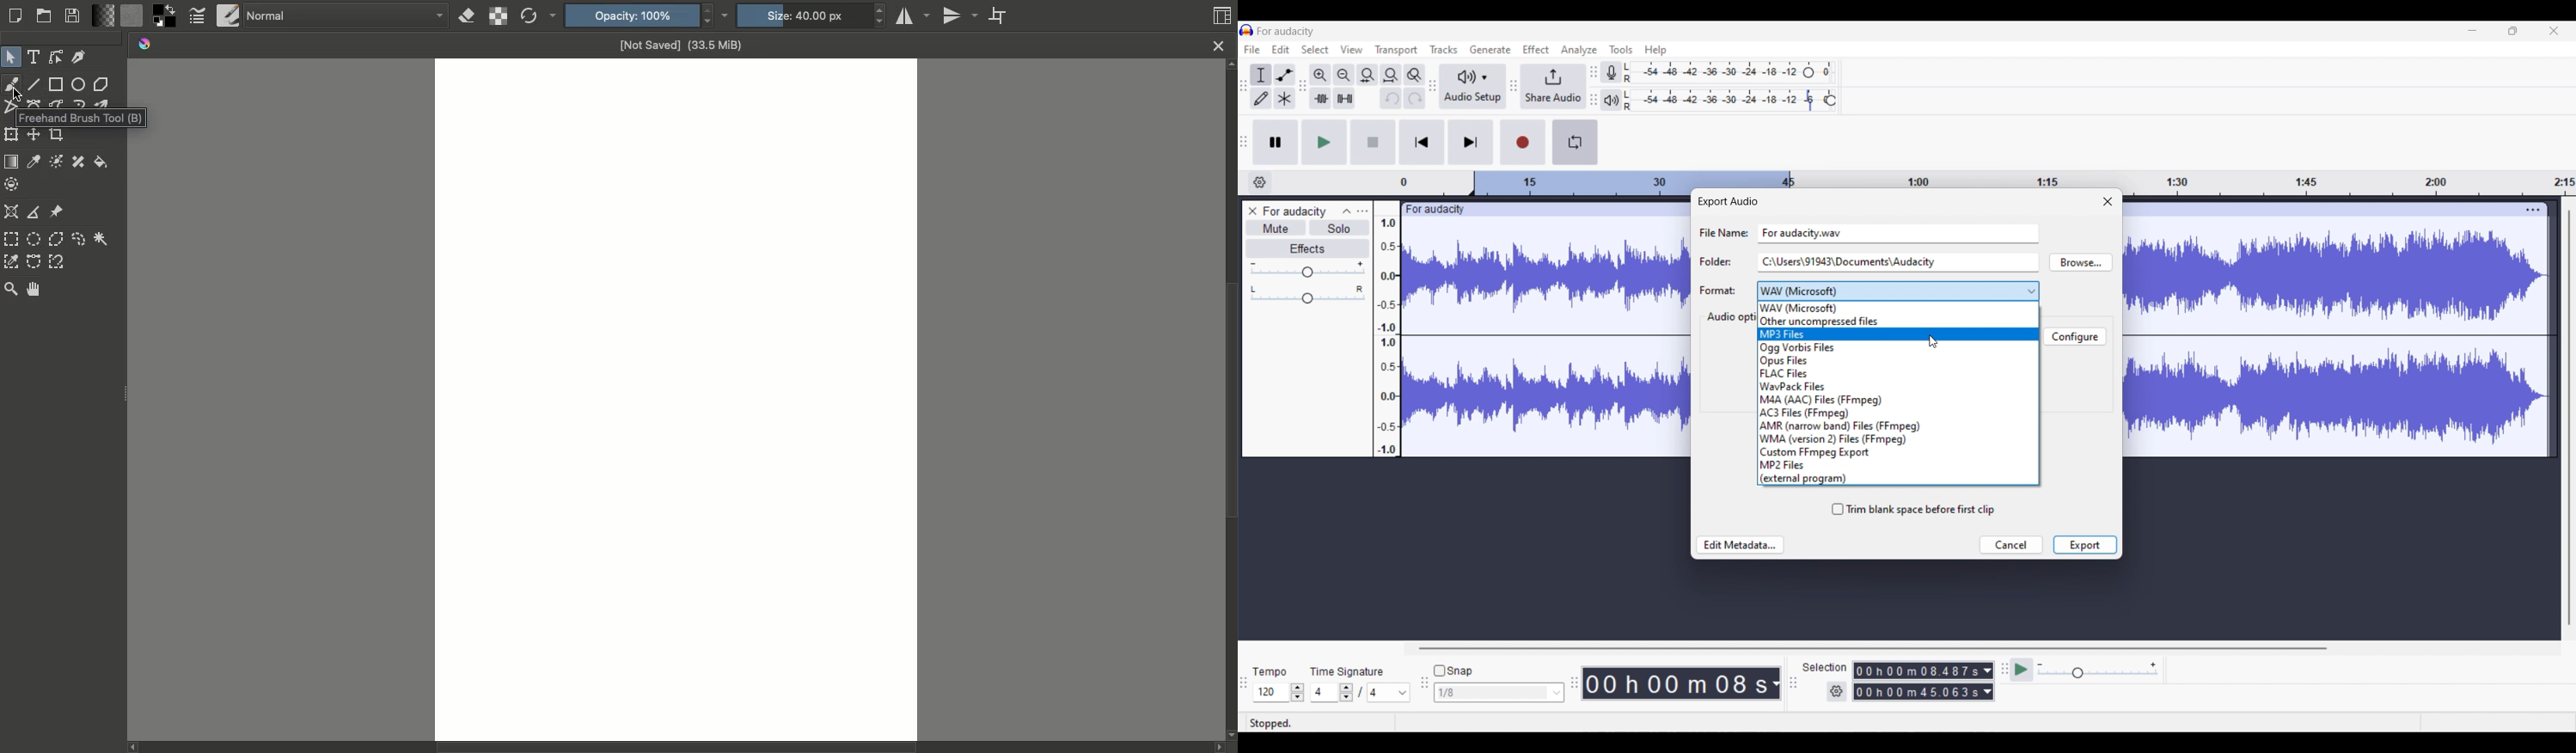 The height and width of the screenshot is (756, 2576). Describe the element at coordinates (1320, 75) in the screenshot. I see `Zoom in` at that location.